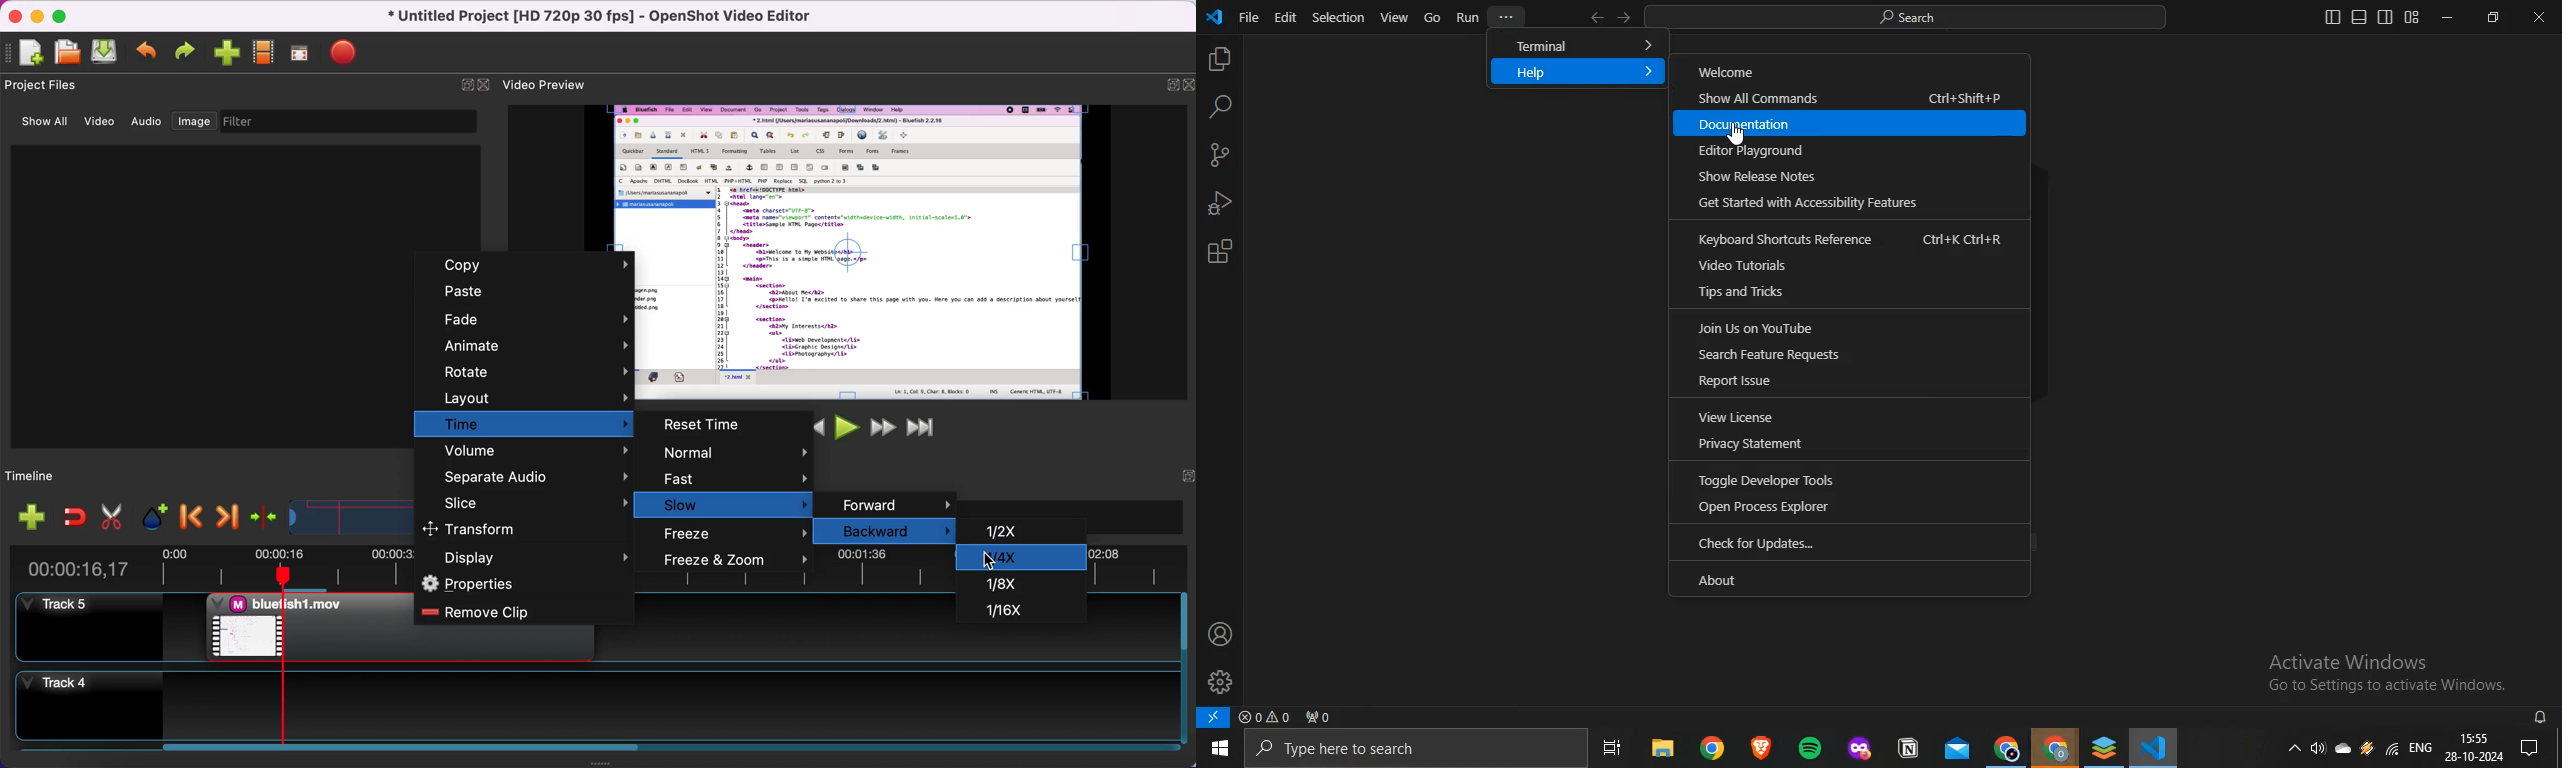 The height and width of the screenshot is (784, 2576). Describe the element at coordinates (107, 51) in the screenshot. I see `save project` at that location.